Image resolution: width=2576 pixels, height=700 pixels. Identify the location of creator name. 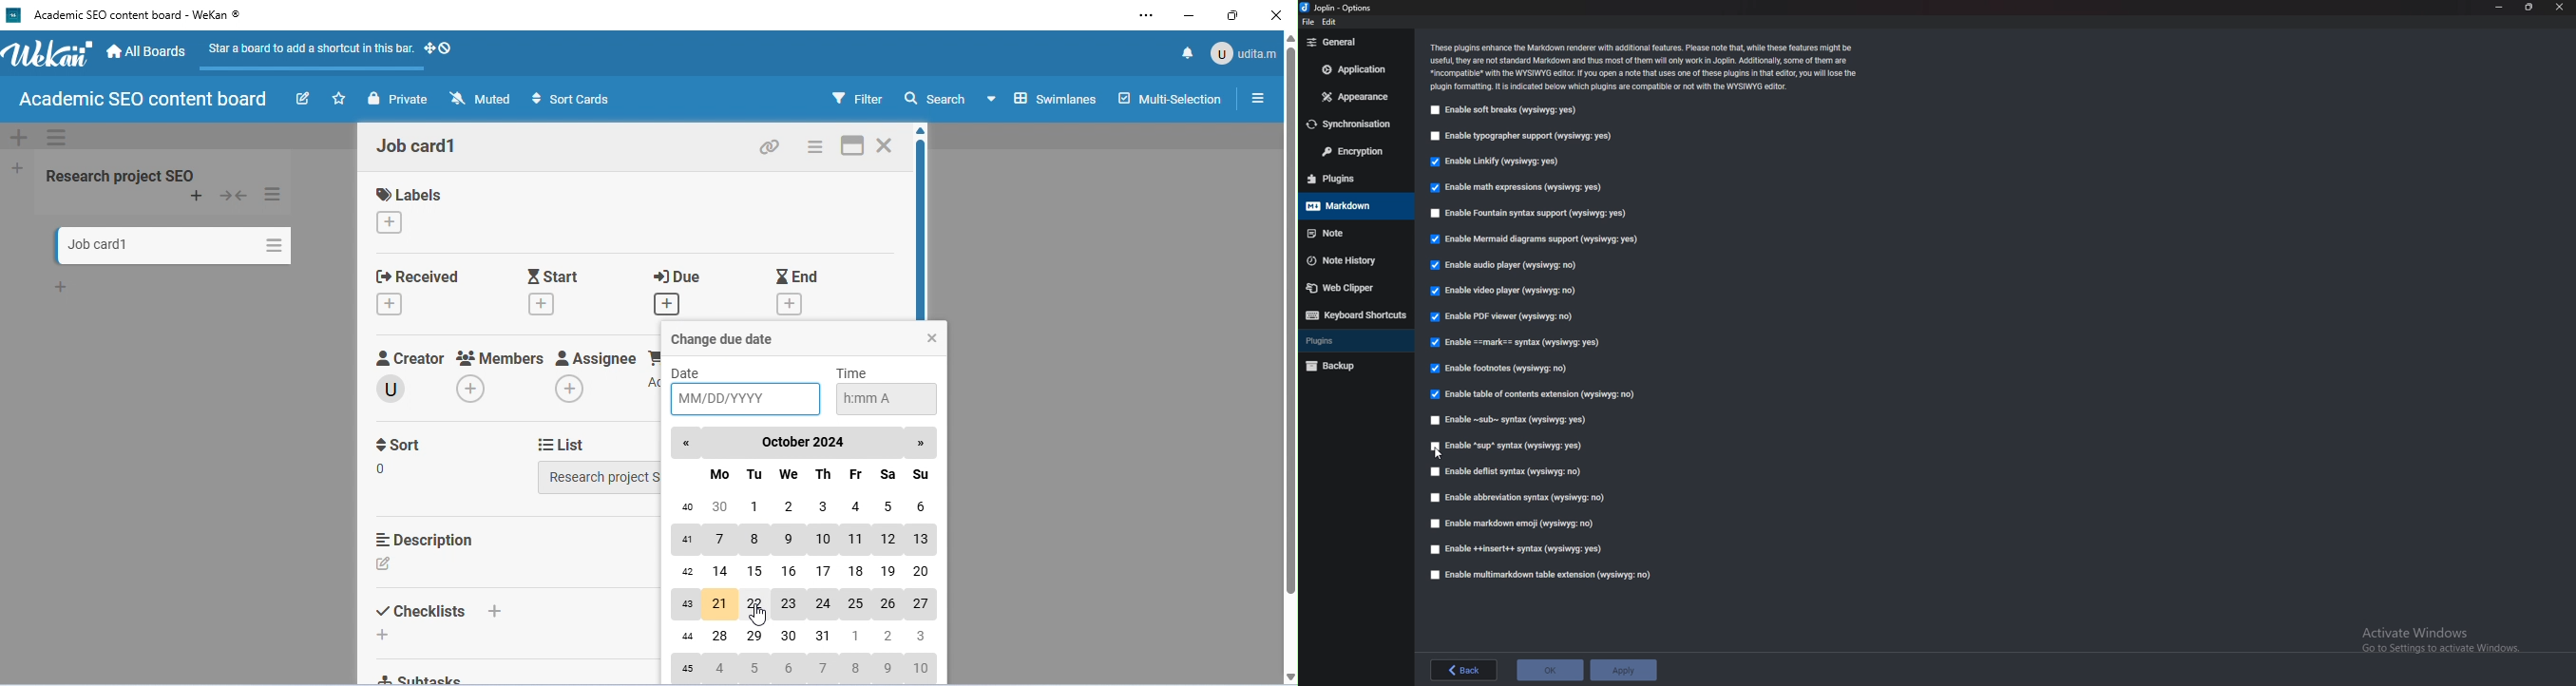
(399, 389).